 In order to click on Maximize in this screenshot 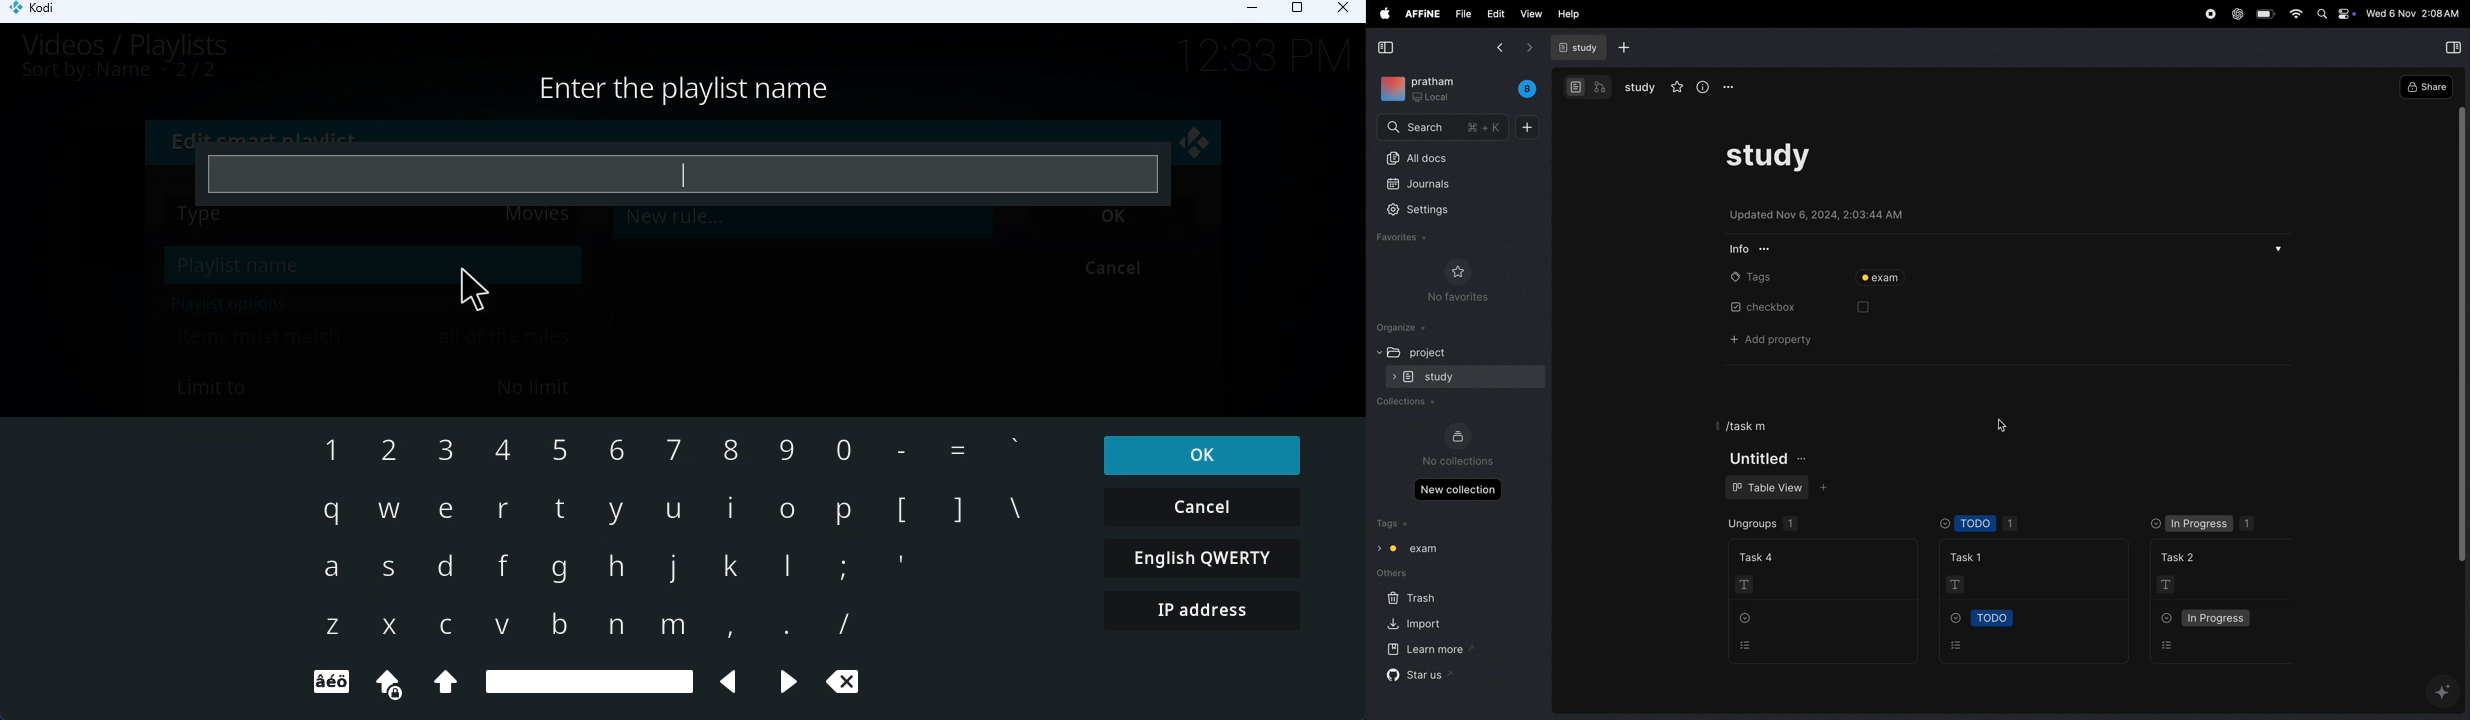, I will do `click(1301, 9)`.